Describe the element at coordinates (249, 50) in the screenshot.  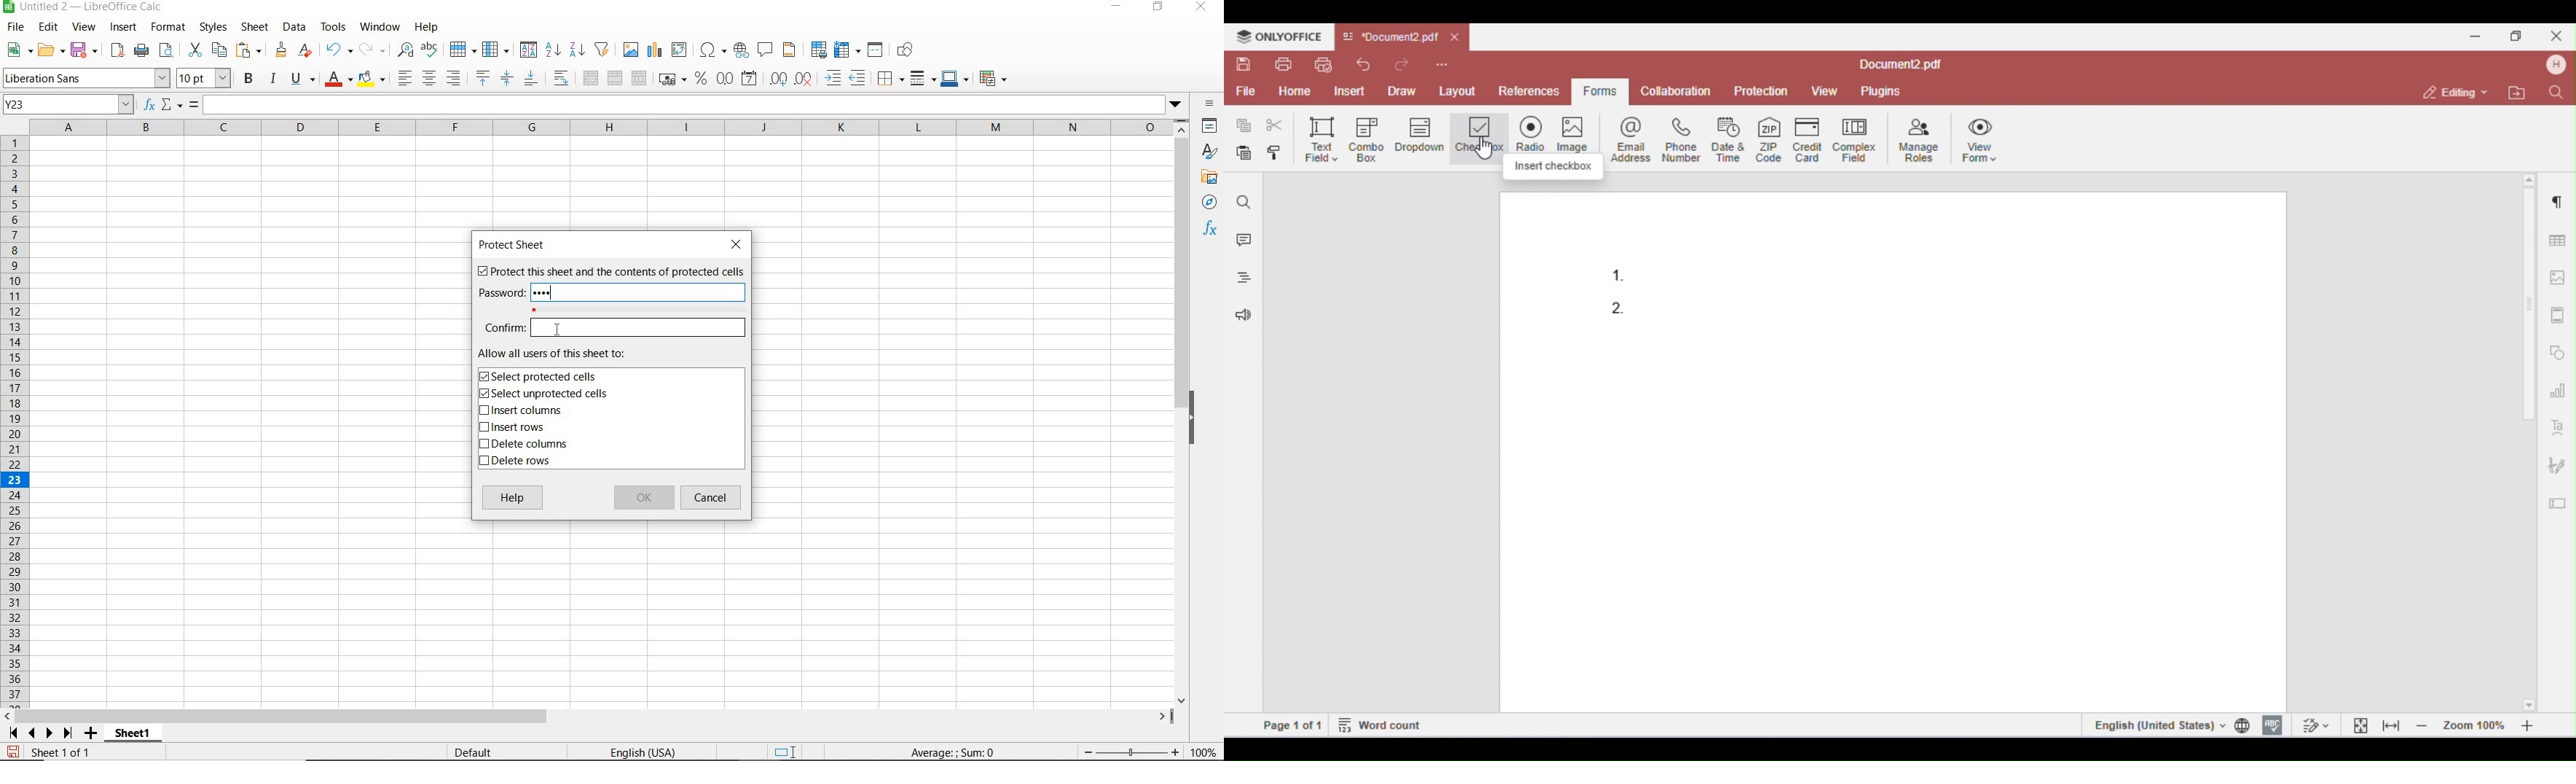
I see `PASTE` at that location.